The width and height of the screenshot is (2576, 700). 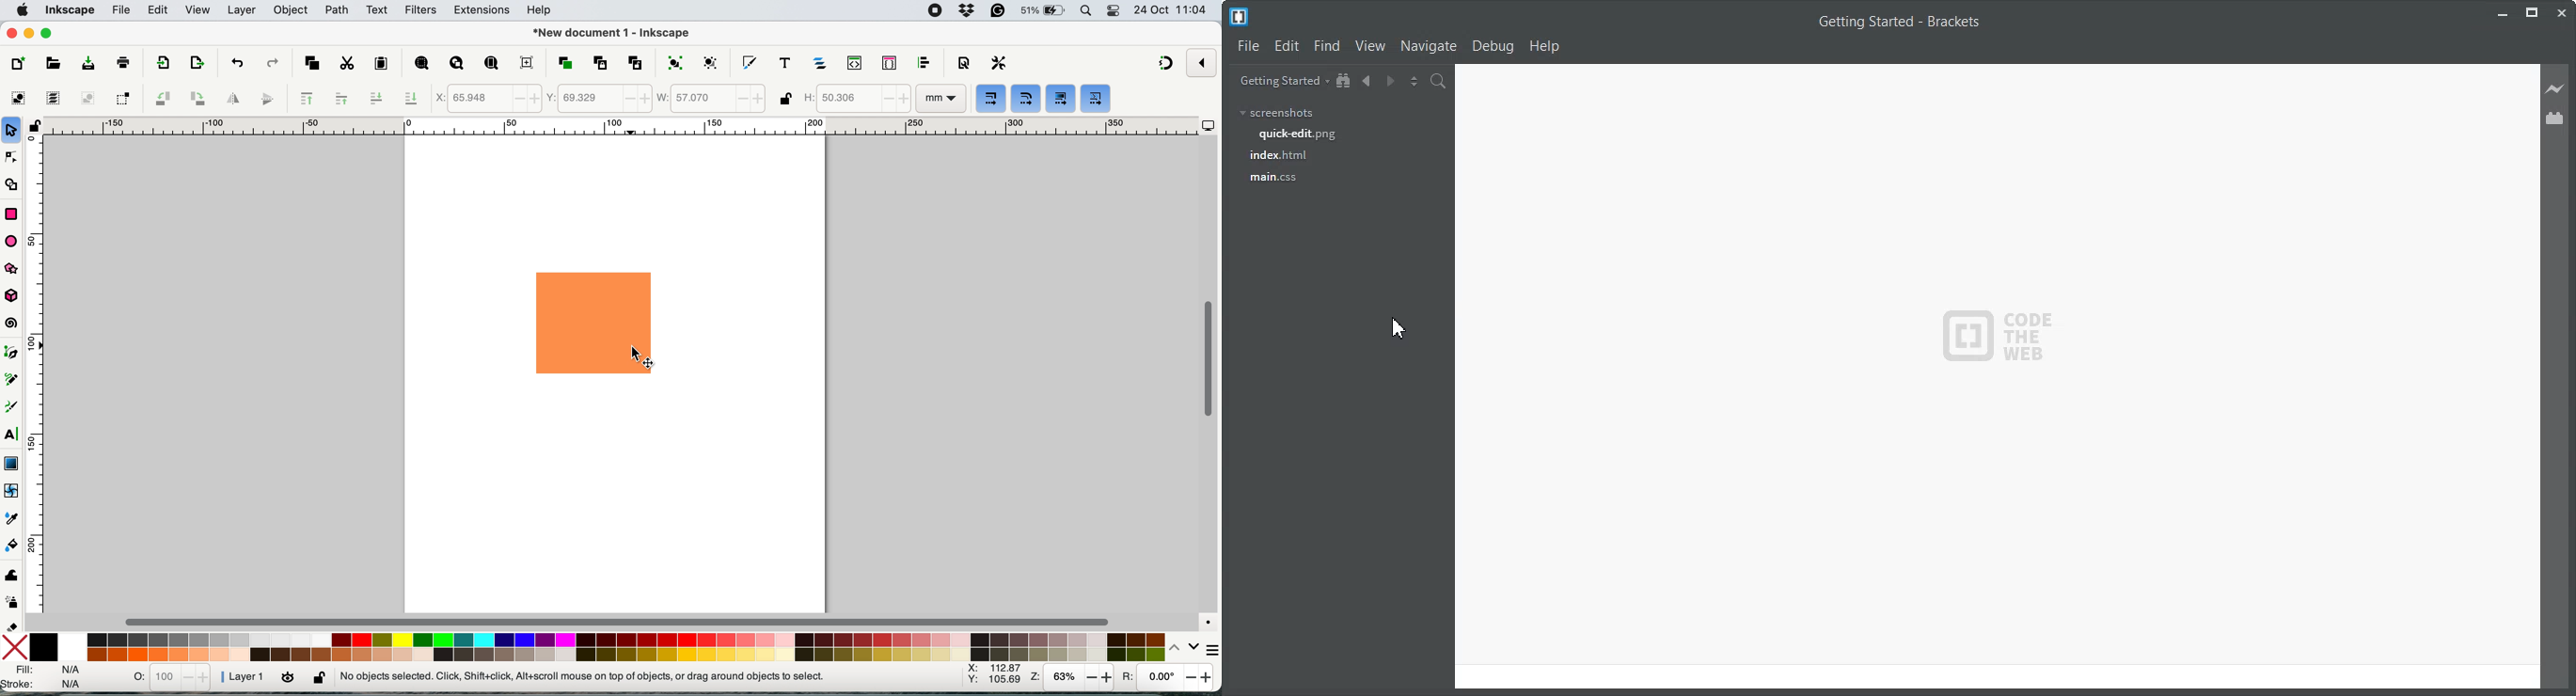 I want to click on paste, so click(x=381, y=64).